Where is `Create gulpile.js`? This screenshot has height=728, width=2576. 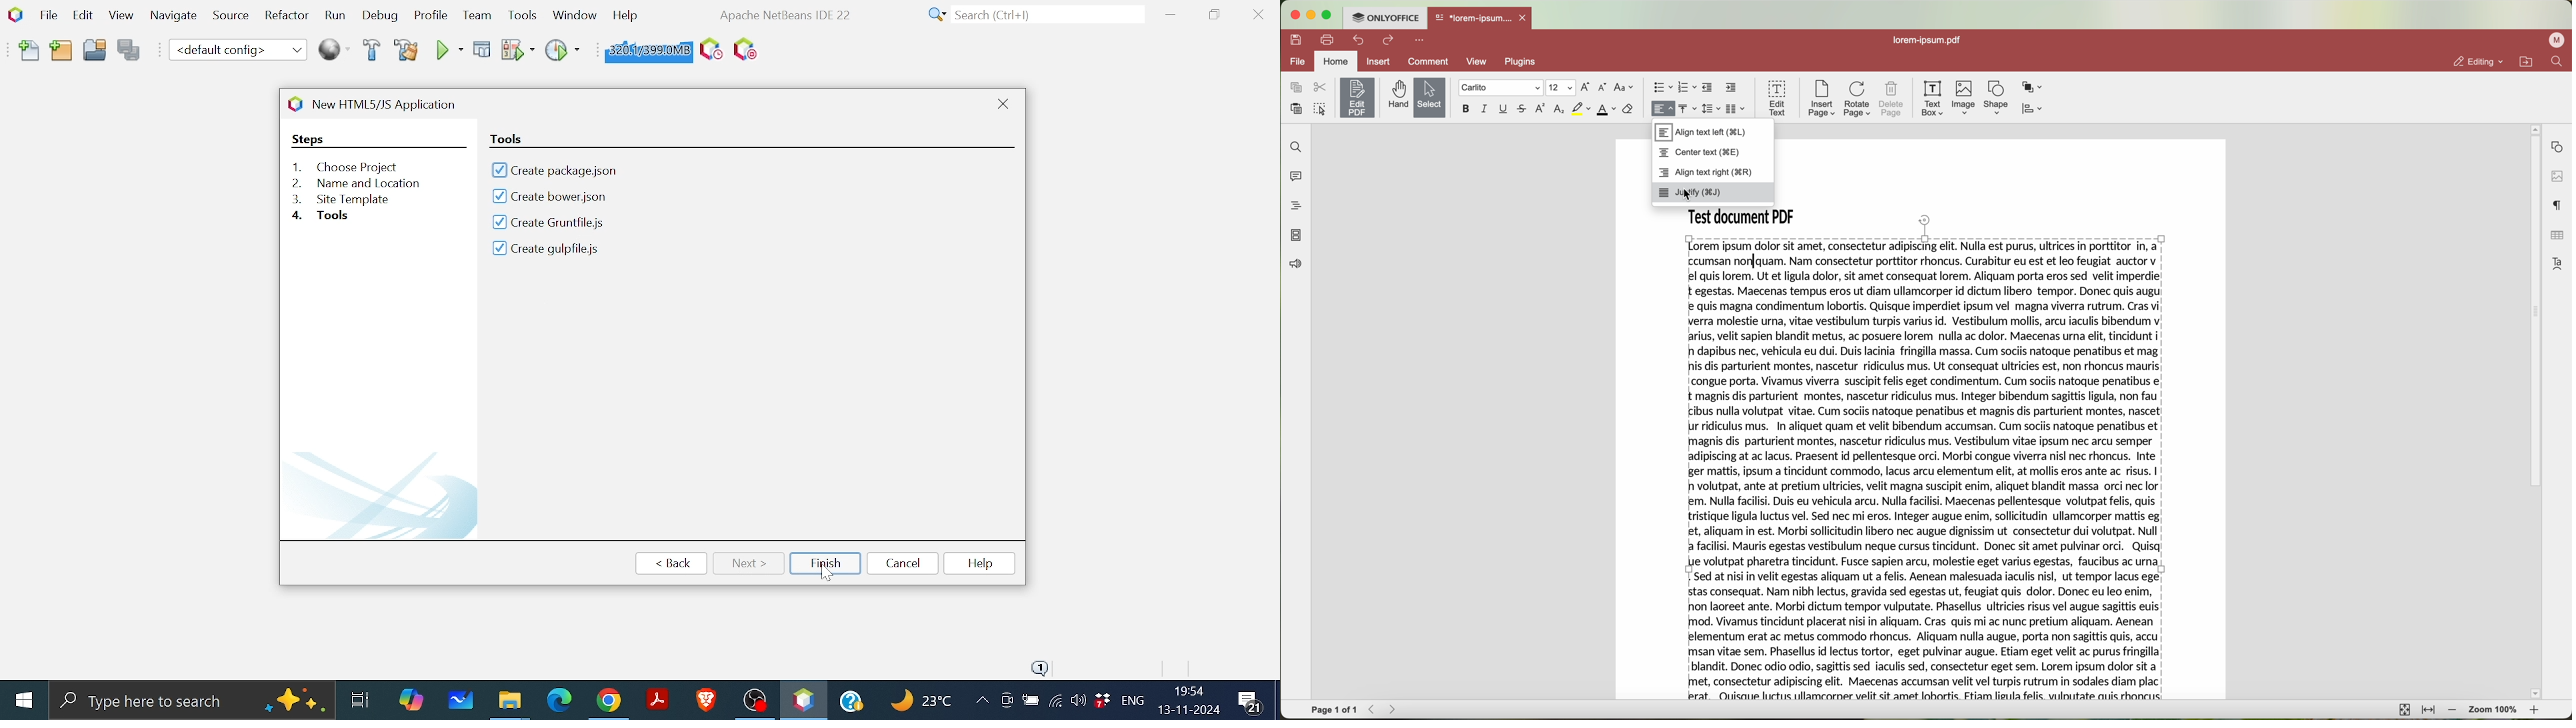 Create gulpile.js is located at coordinates (547, 252).